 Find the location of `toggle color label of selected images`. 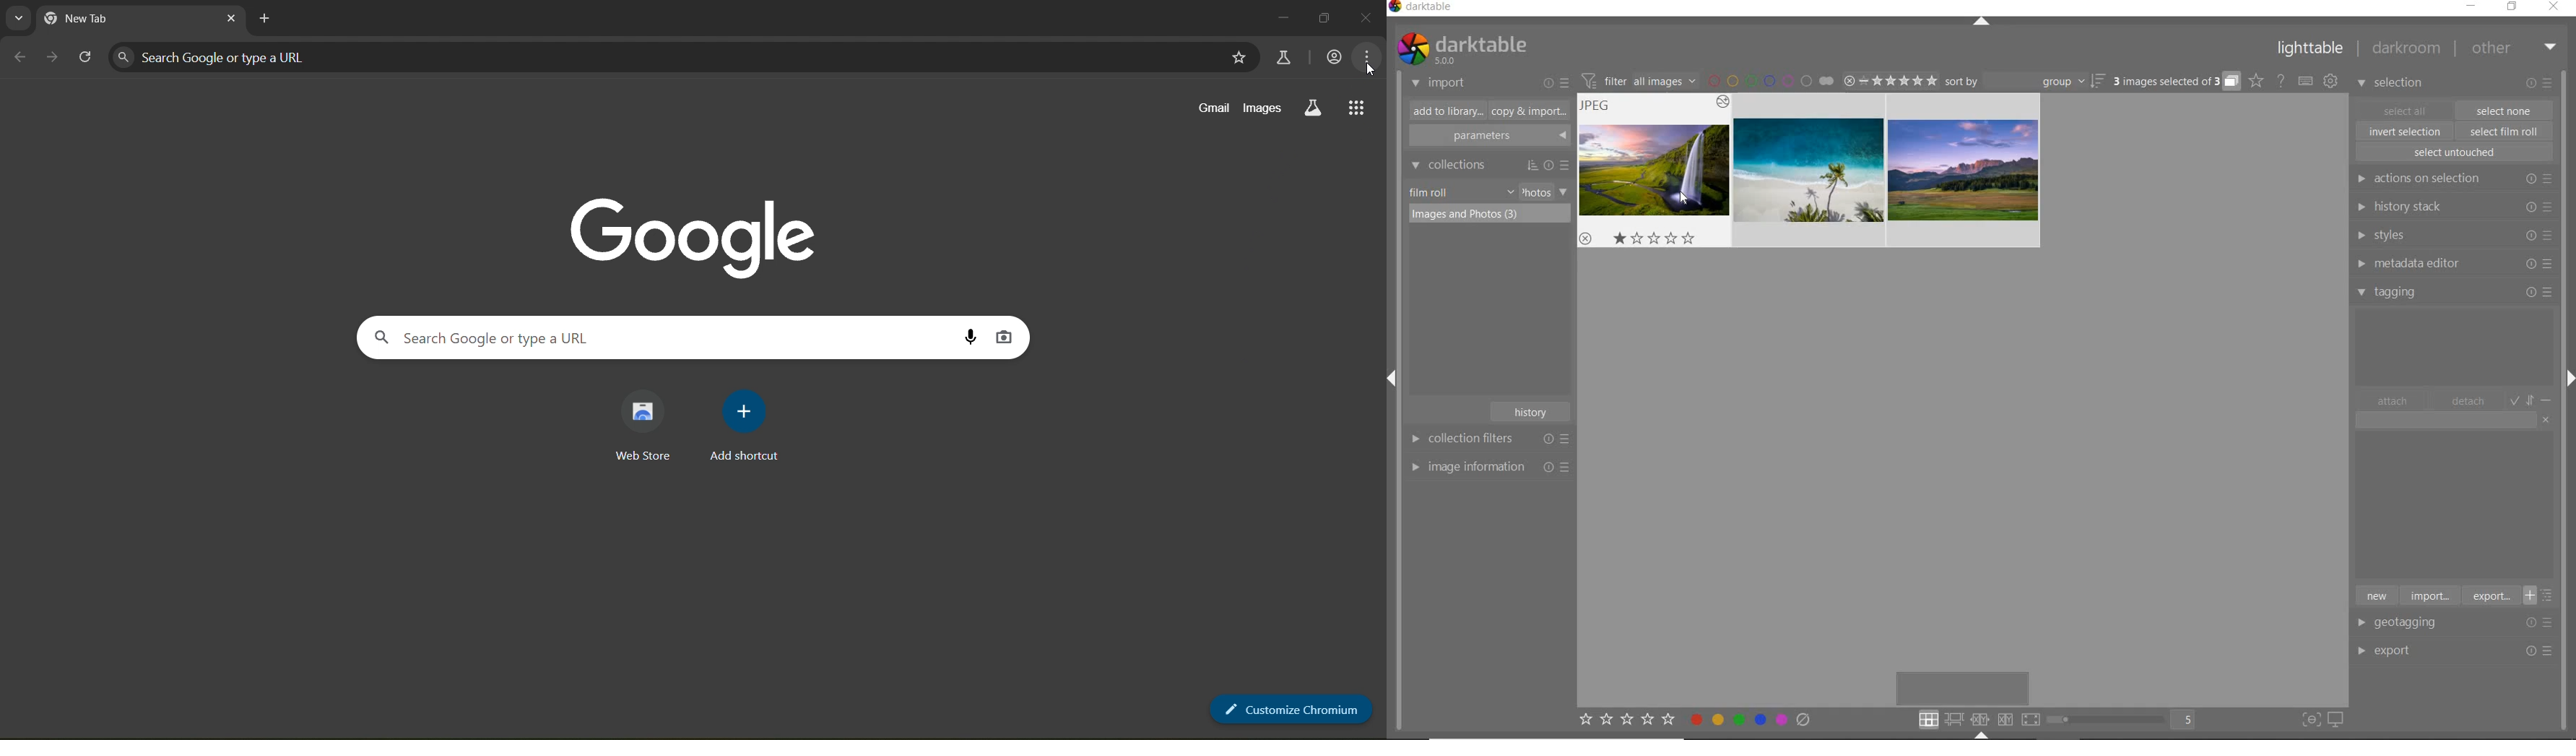

toggle color label of selected images is located at coordinates (1751, 719).